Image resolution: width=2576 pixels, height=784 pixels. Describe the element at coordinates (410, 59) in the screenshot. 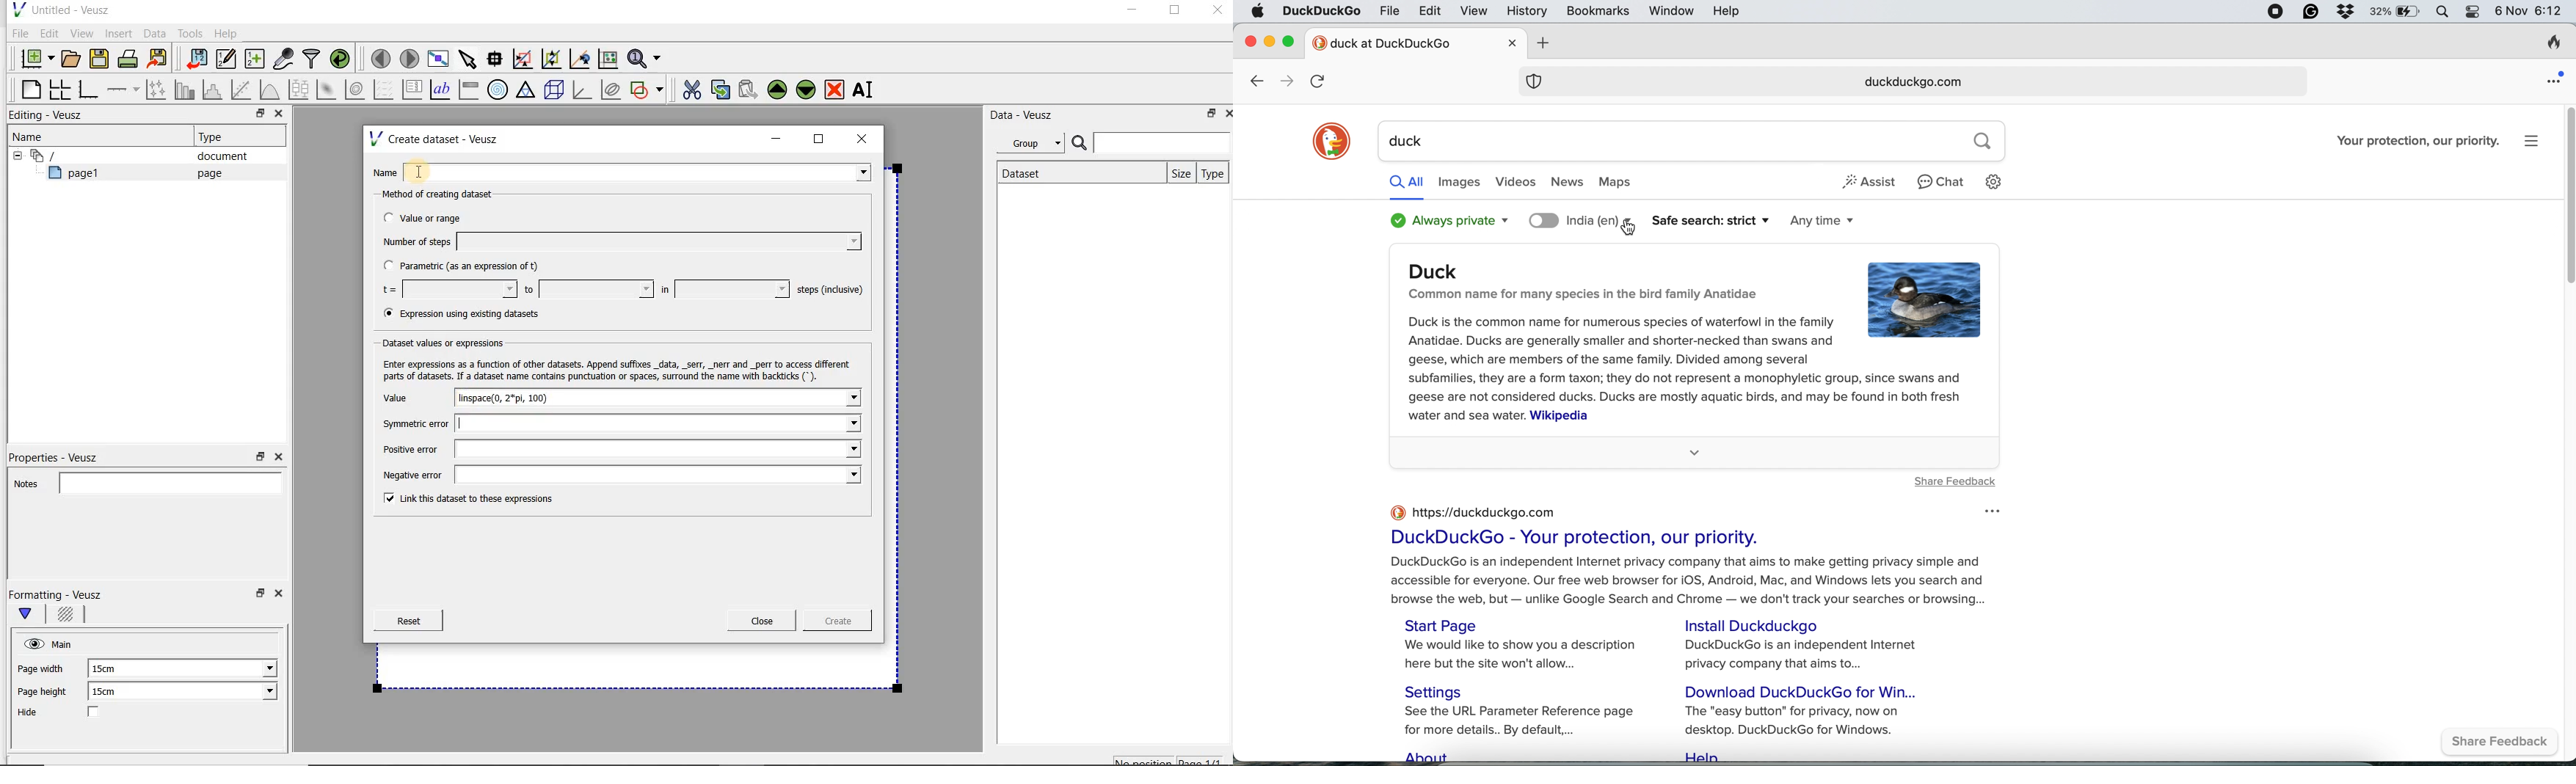

I see `move to the next page` at that location.